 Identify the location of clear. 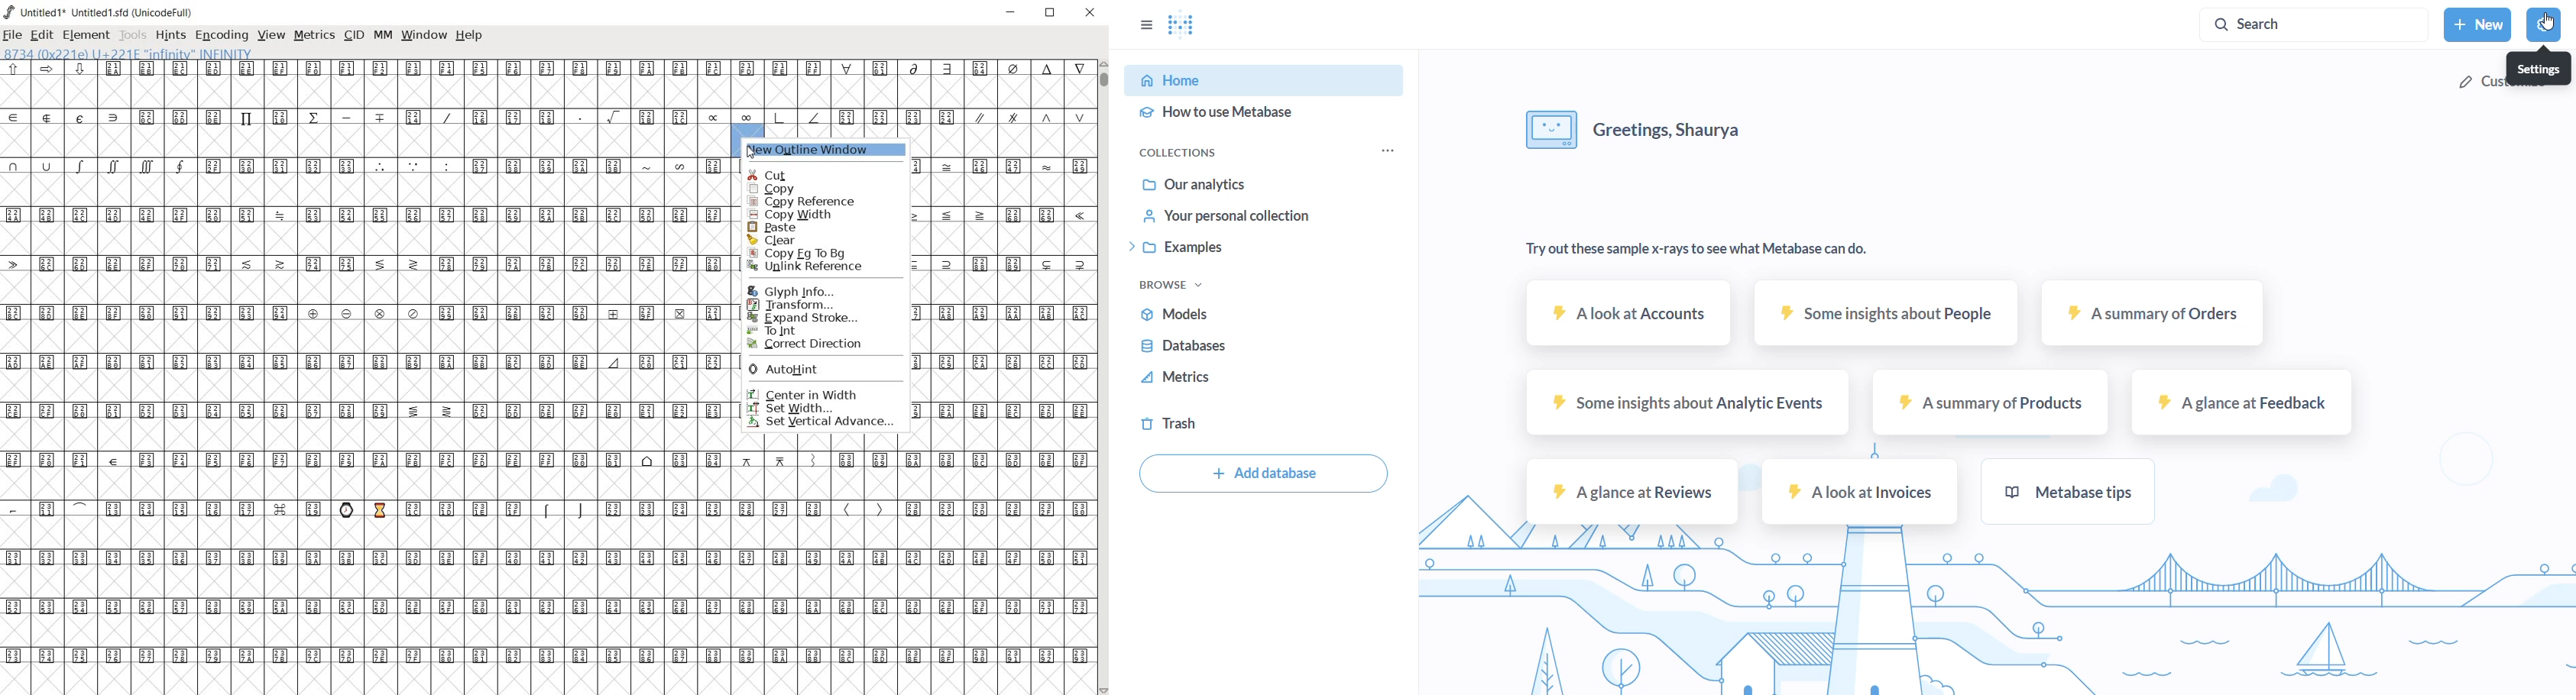
(793, 239).